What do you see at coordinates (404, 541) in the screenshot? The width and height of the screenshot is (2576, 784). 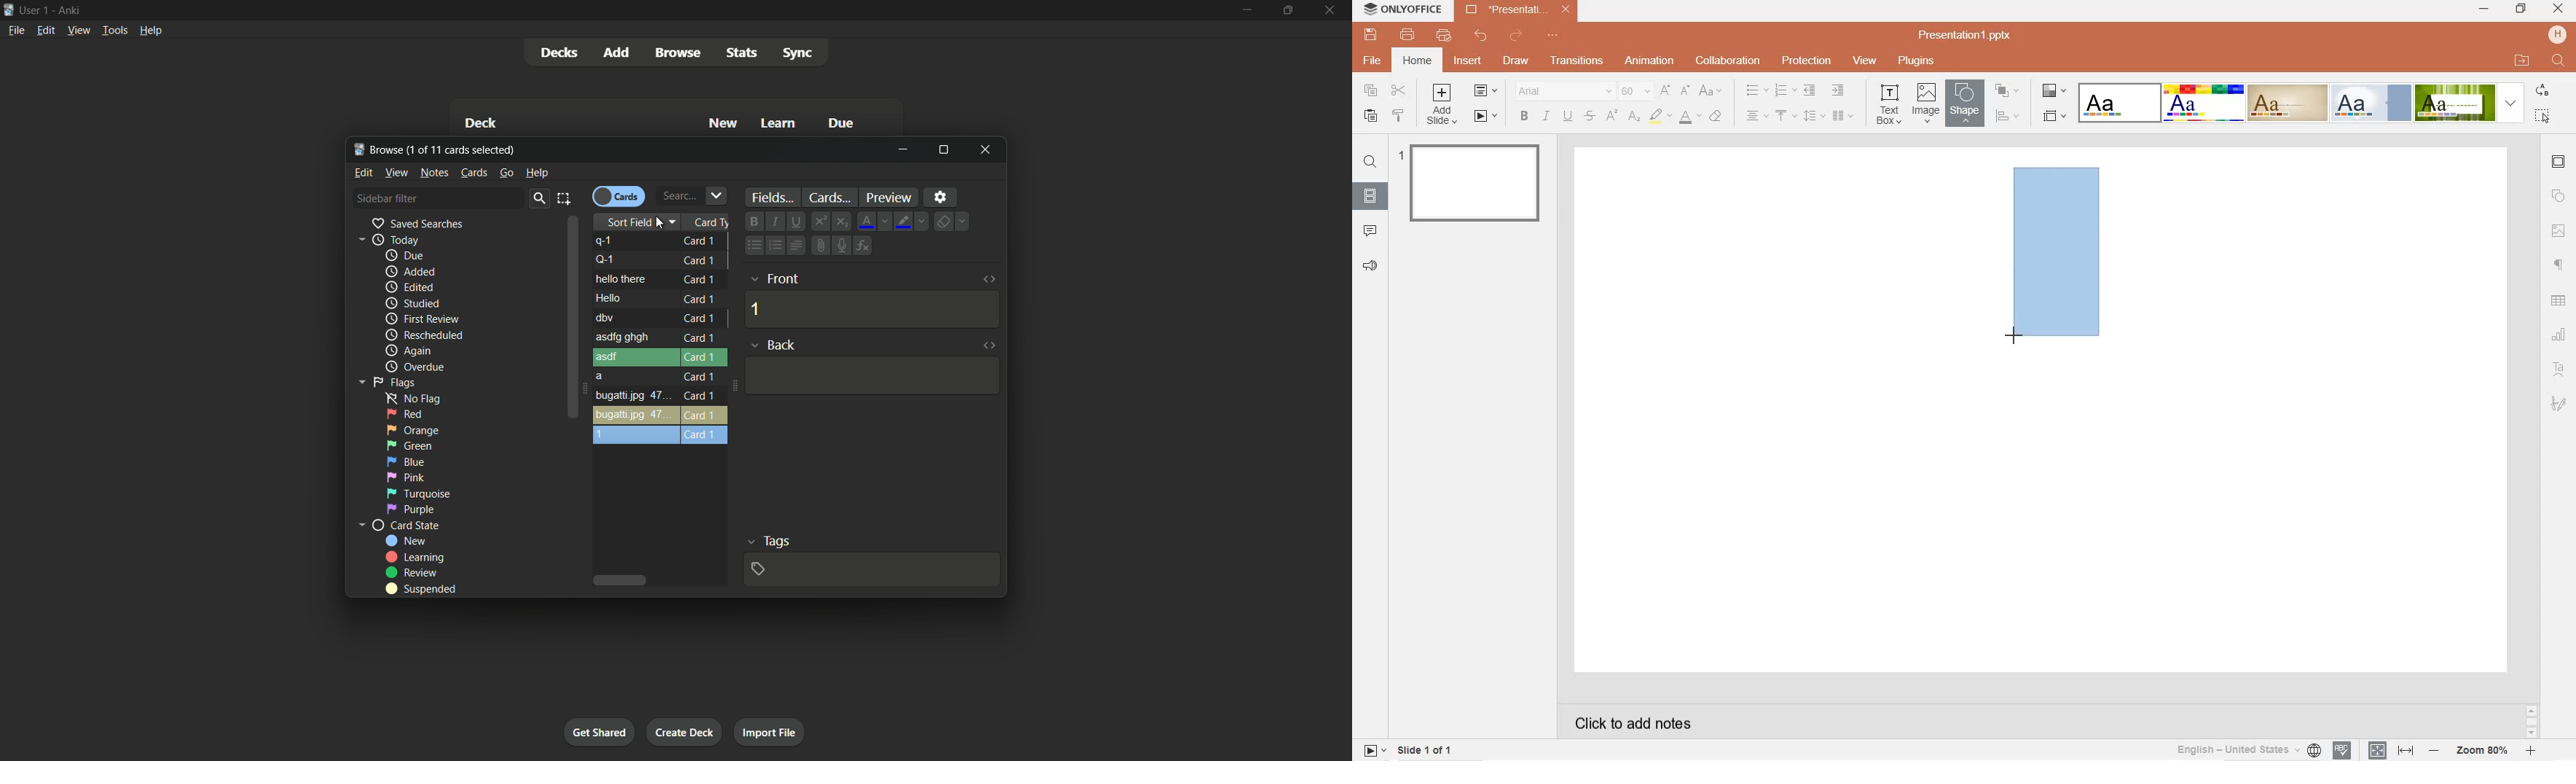 I see `new` at bounding box center [404, 541].